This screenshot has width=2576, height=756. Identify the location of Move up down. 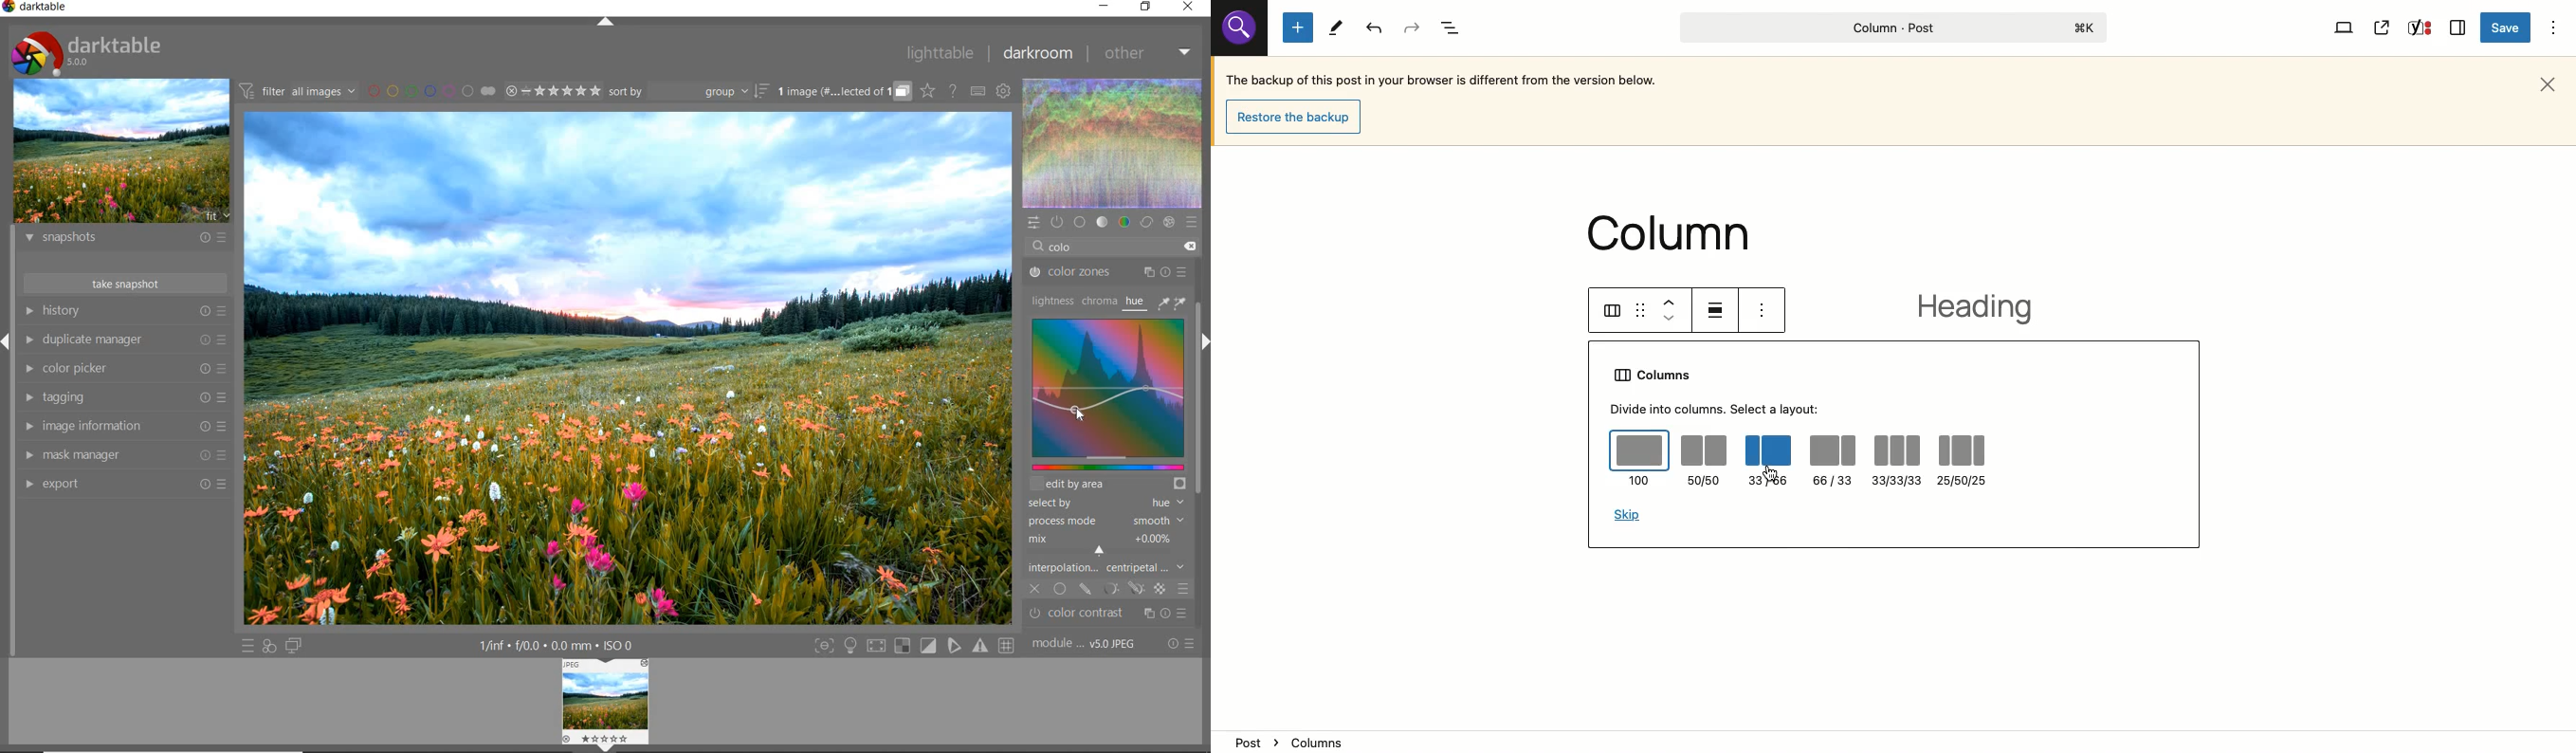
(1673, 310).